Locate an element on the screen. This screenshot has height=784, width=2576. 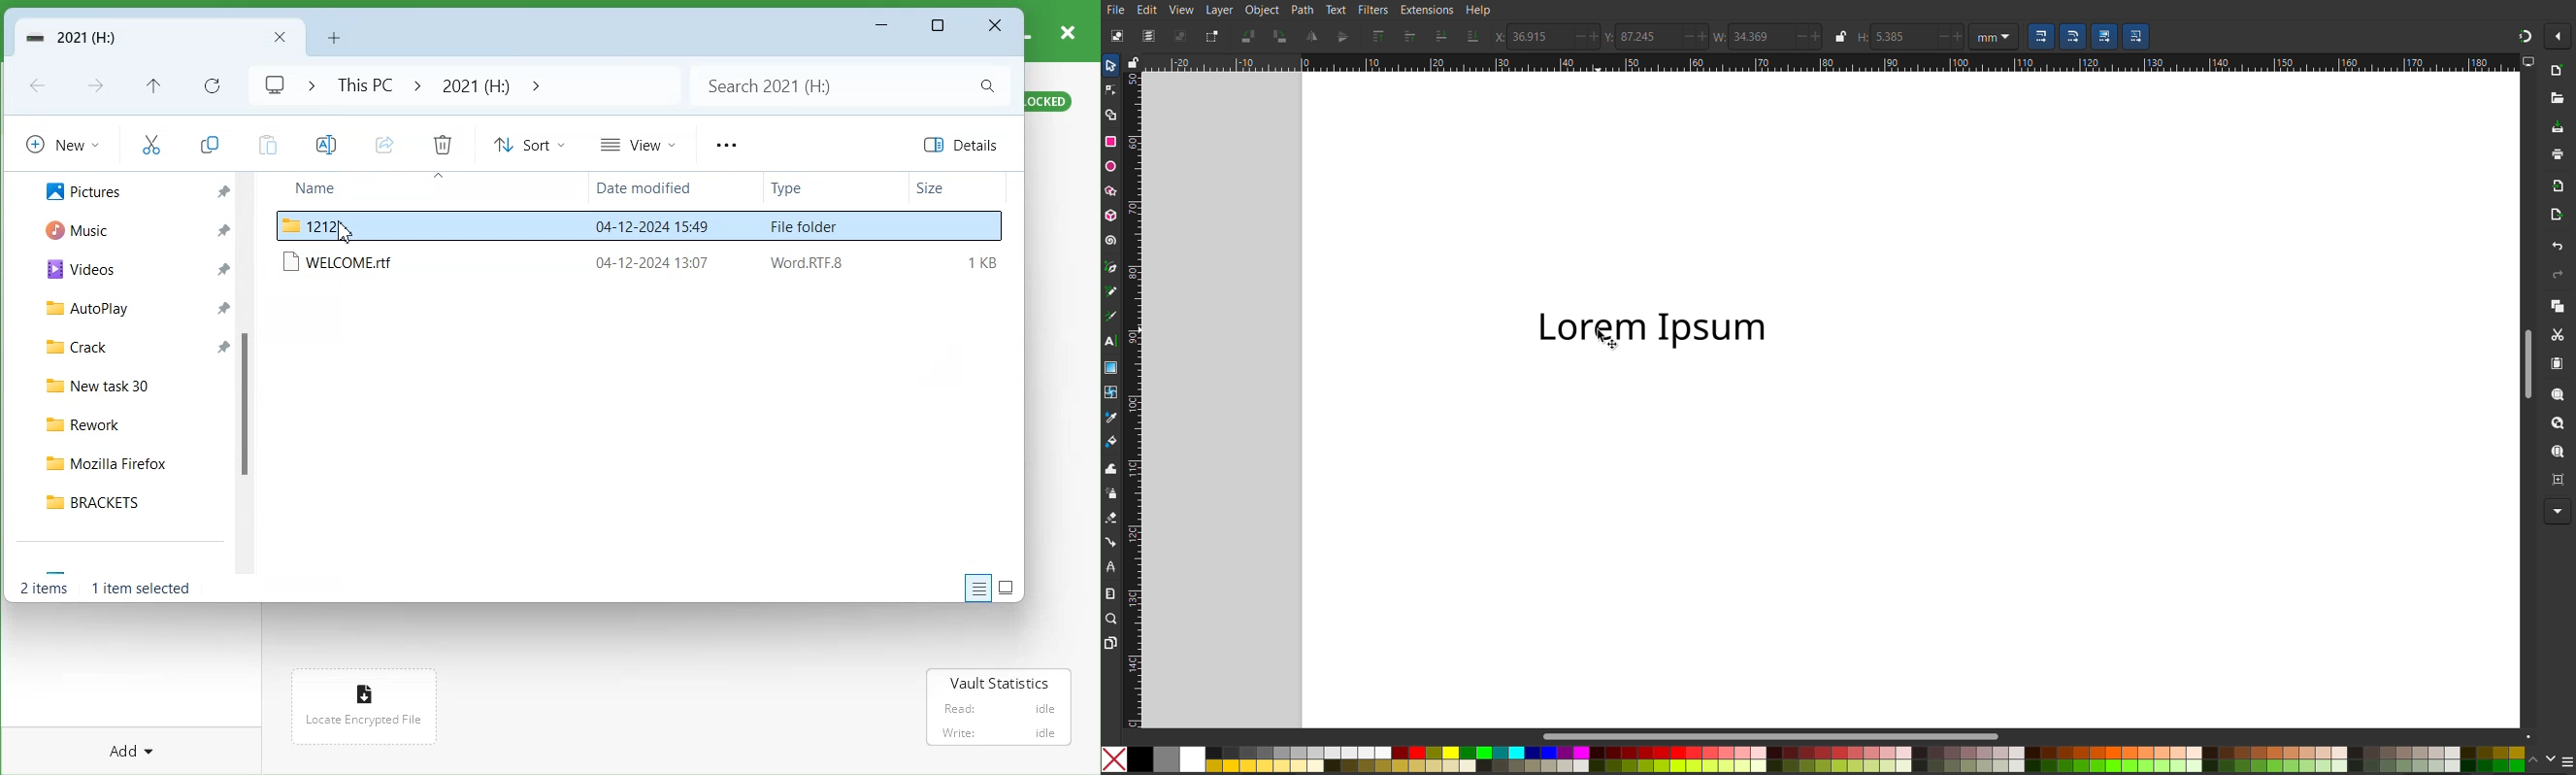
Spray Tool is located at coordinates (1113, 496).